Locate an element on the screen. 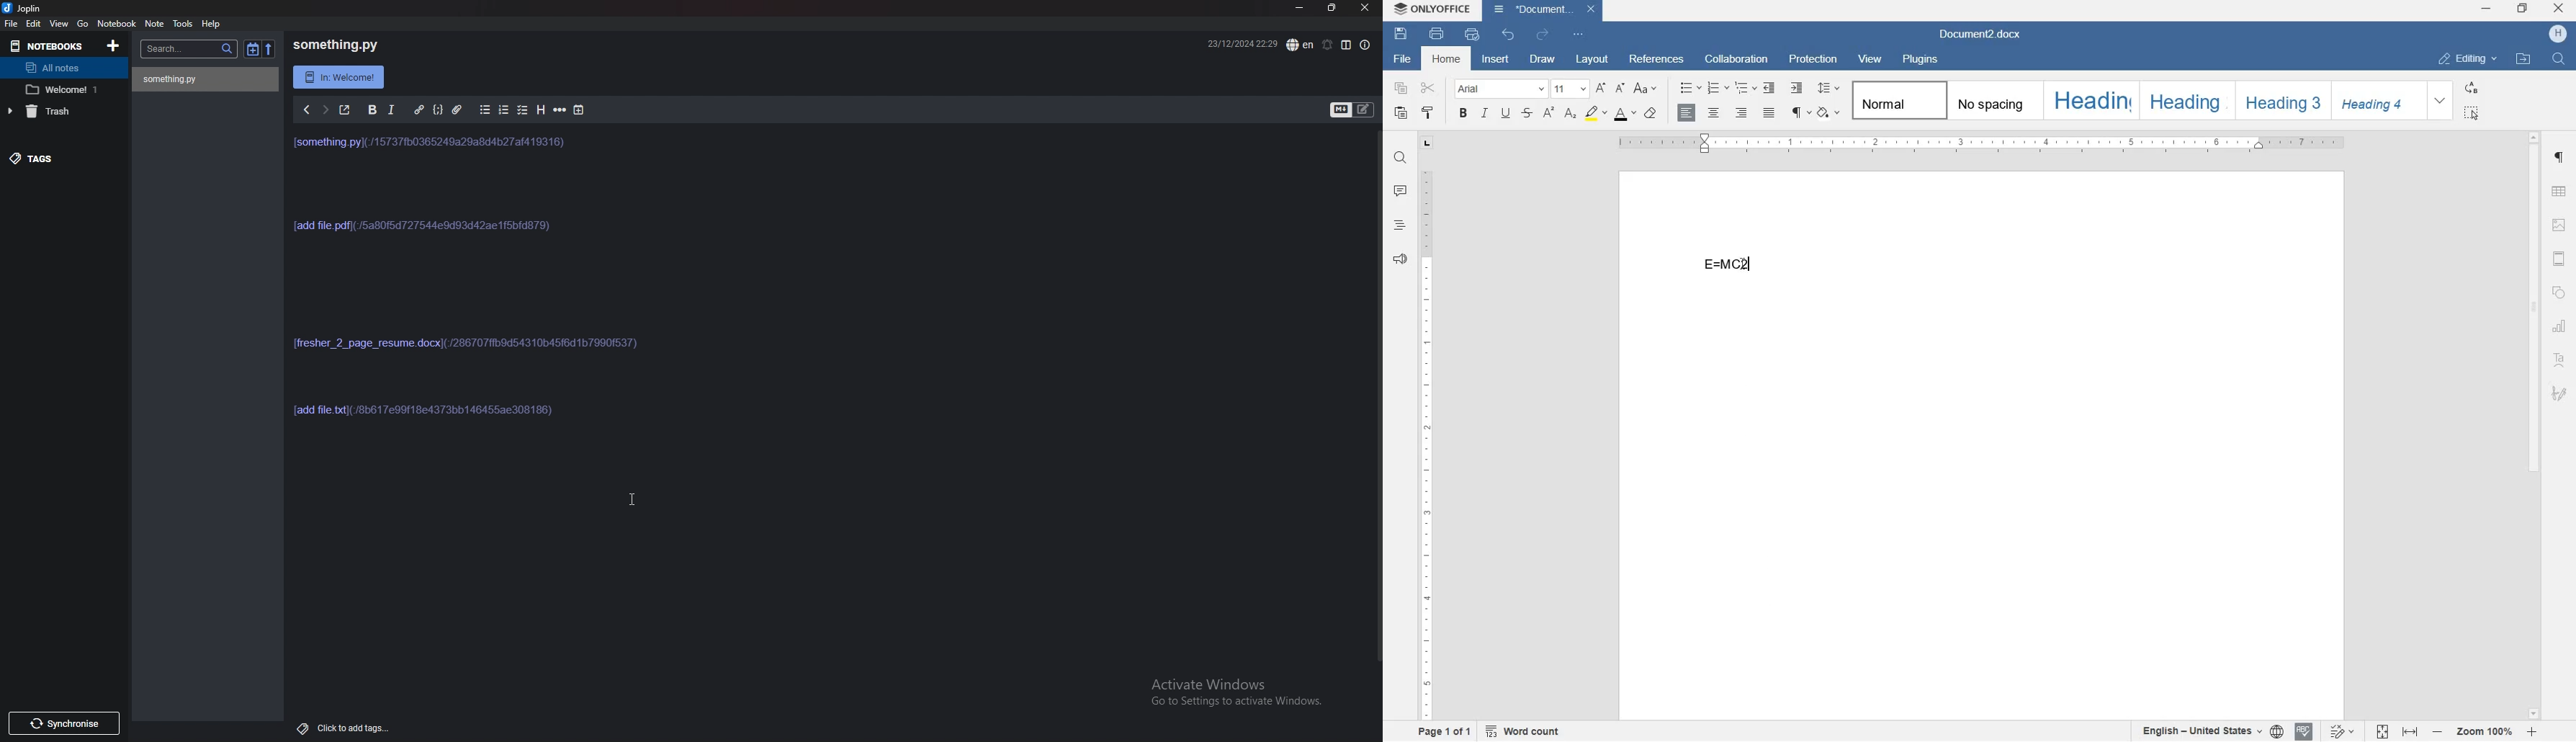 Image resolution: width=2576 pixels, height=756 pixels. collaboration is located at coordinates (1739, 59).